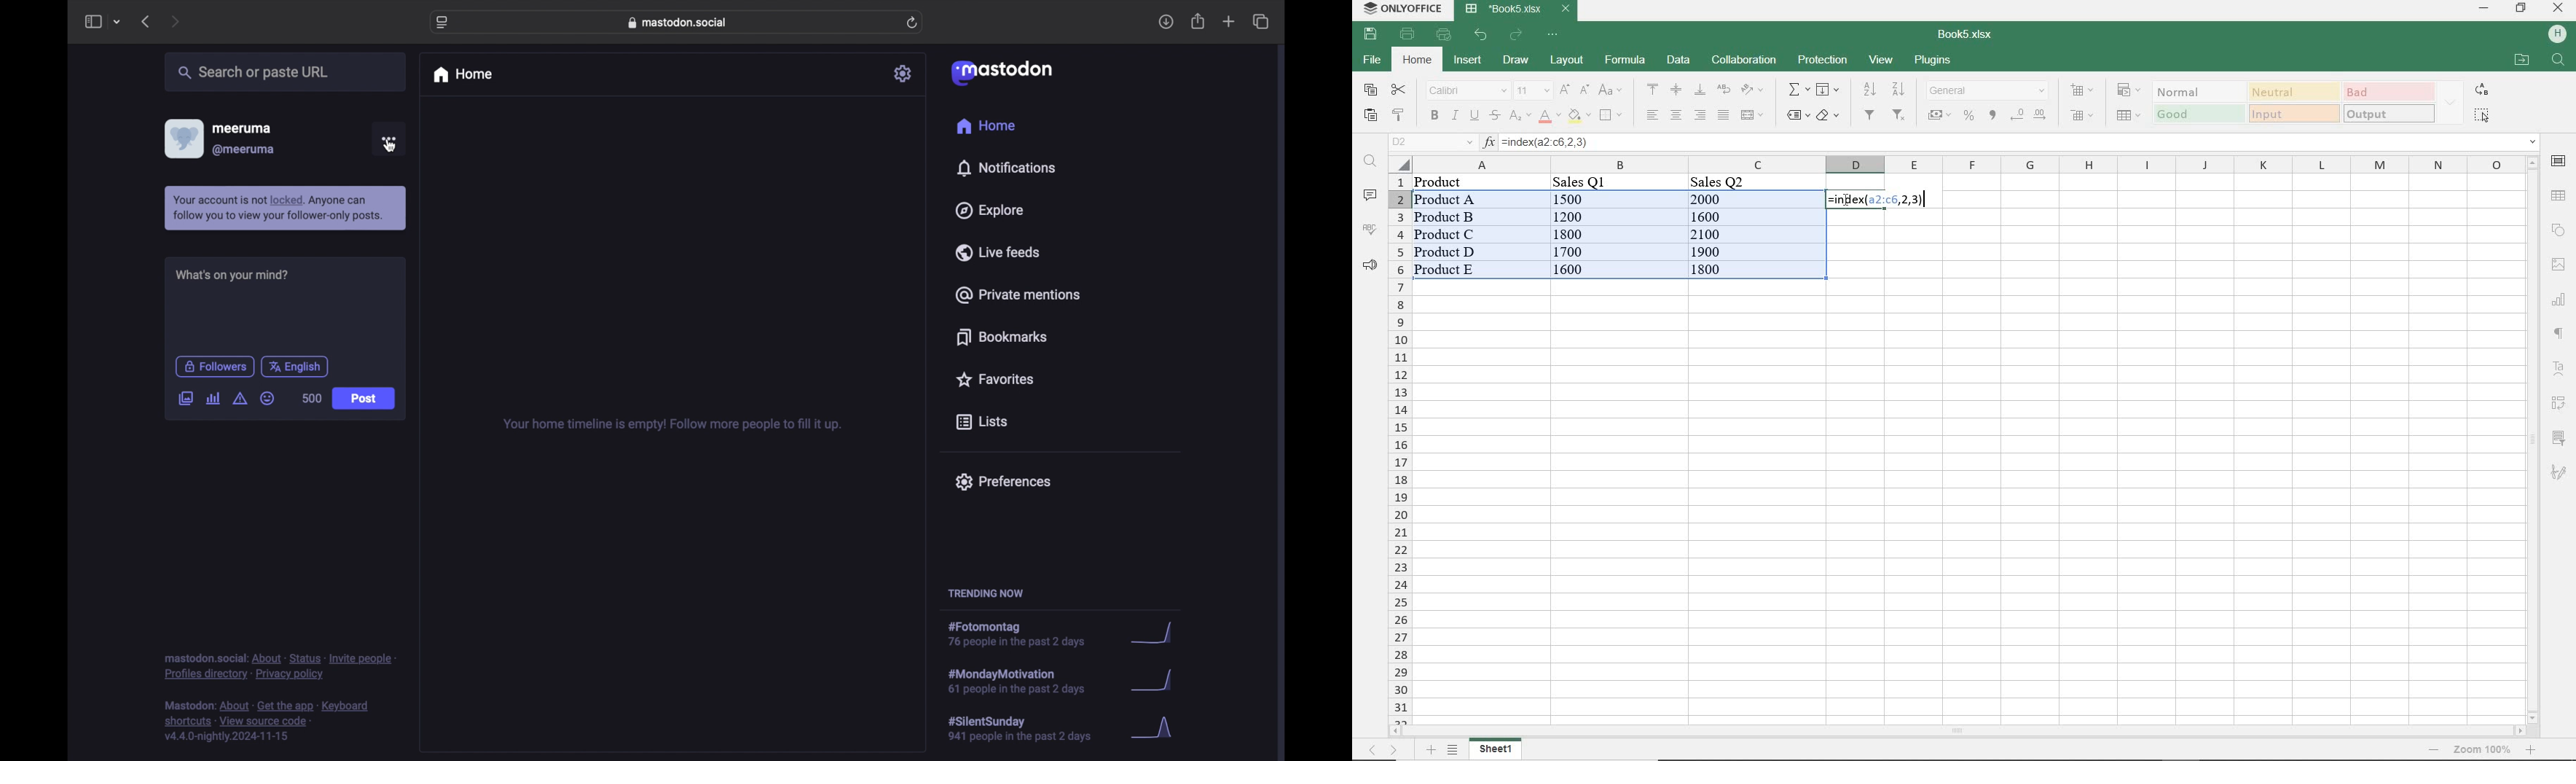 The image size is (2576, 784). Describe the element at coordinates (2080, 91) in the screenshot. I see `insert cells` at that location.